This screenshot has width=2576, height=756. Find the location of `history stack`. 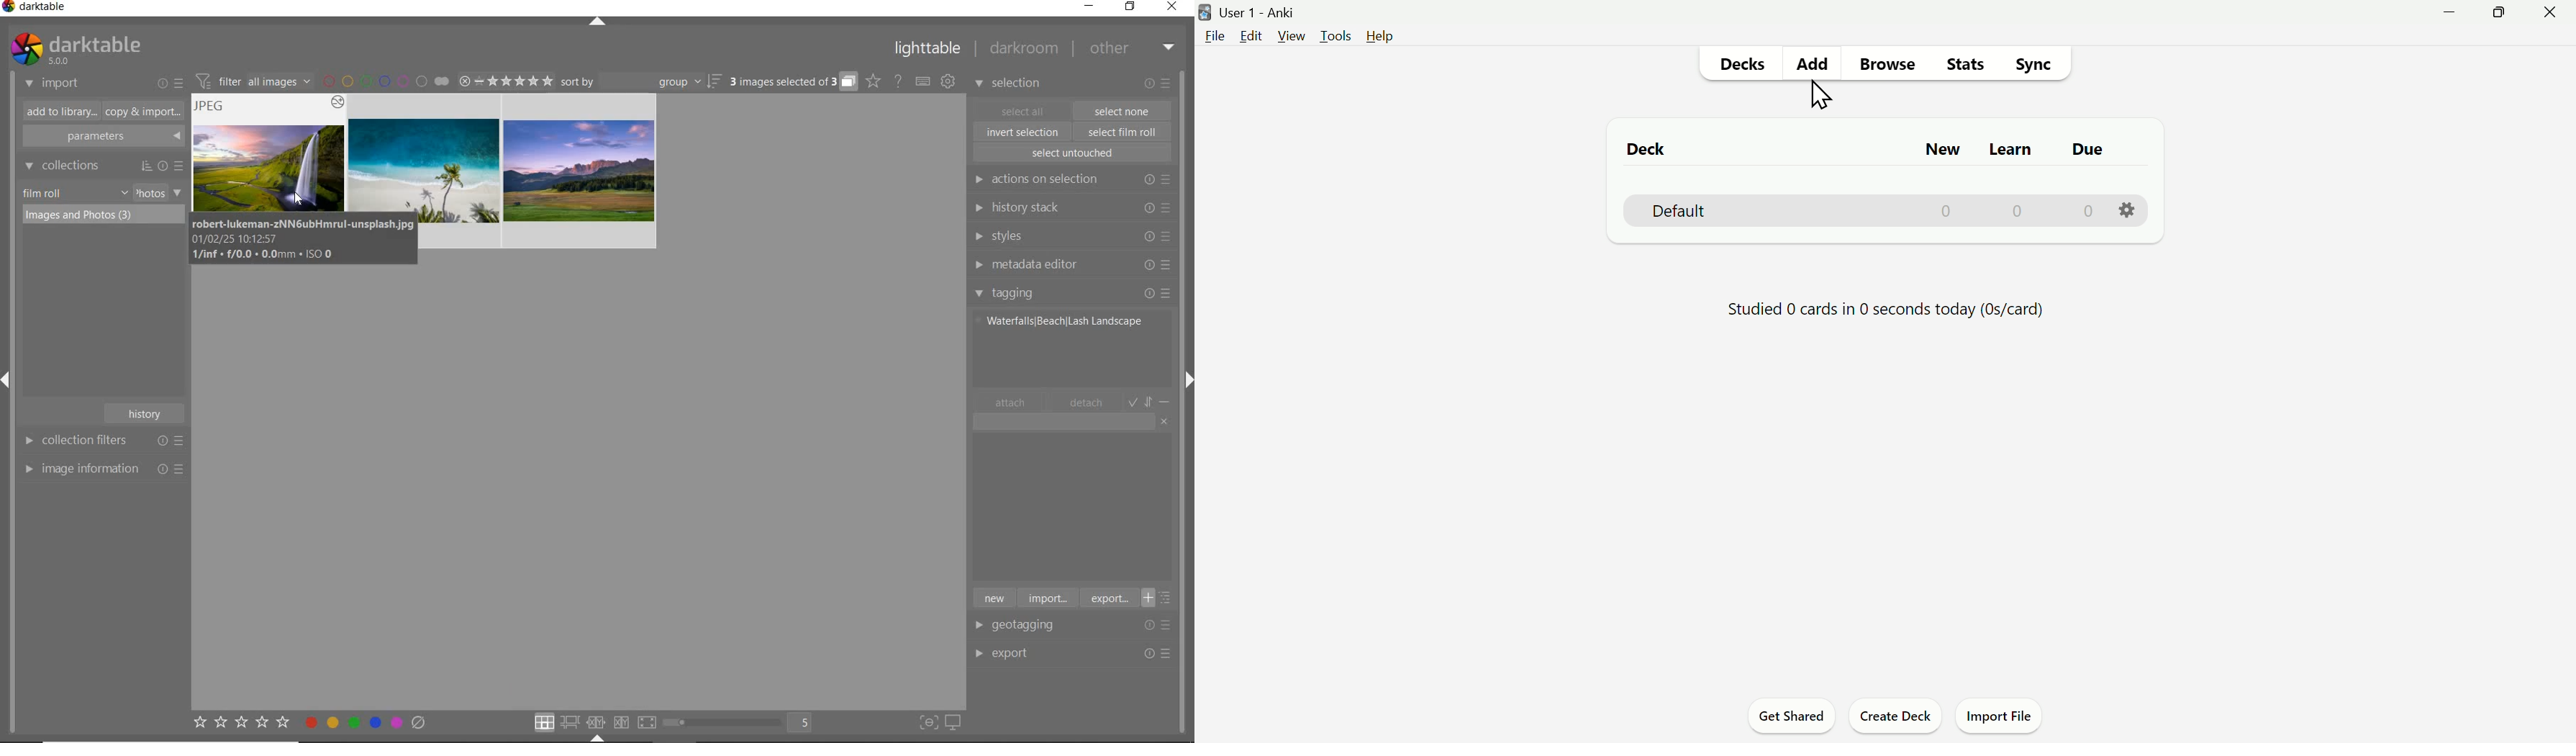

history stack is located at coordinates (1070, 207).